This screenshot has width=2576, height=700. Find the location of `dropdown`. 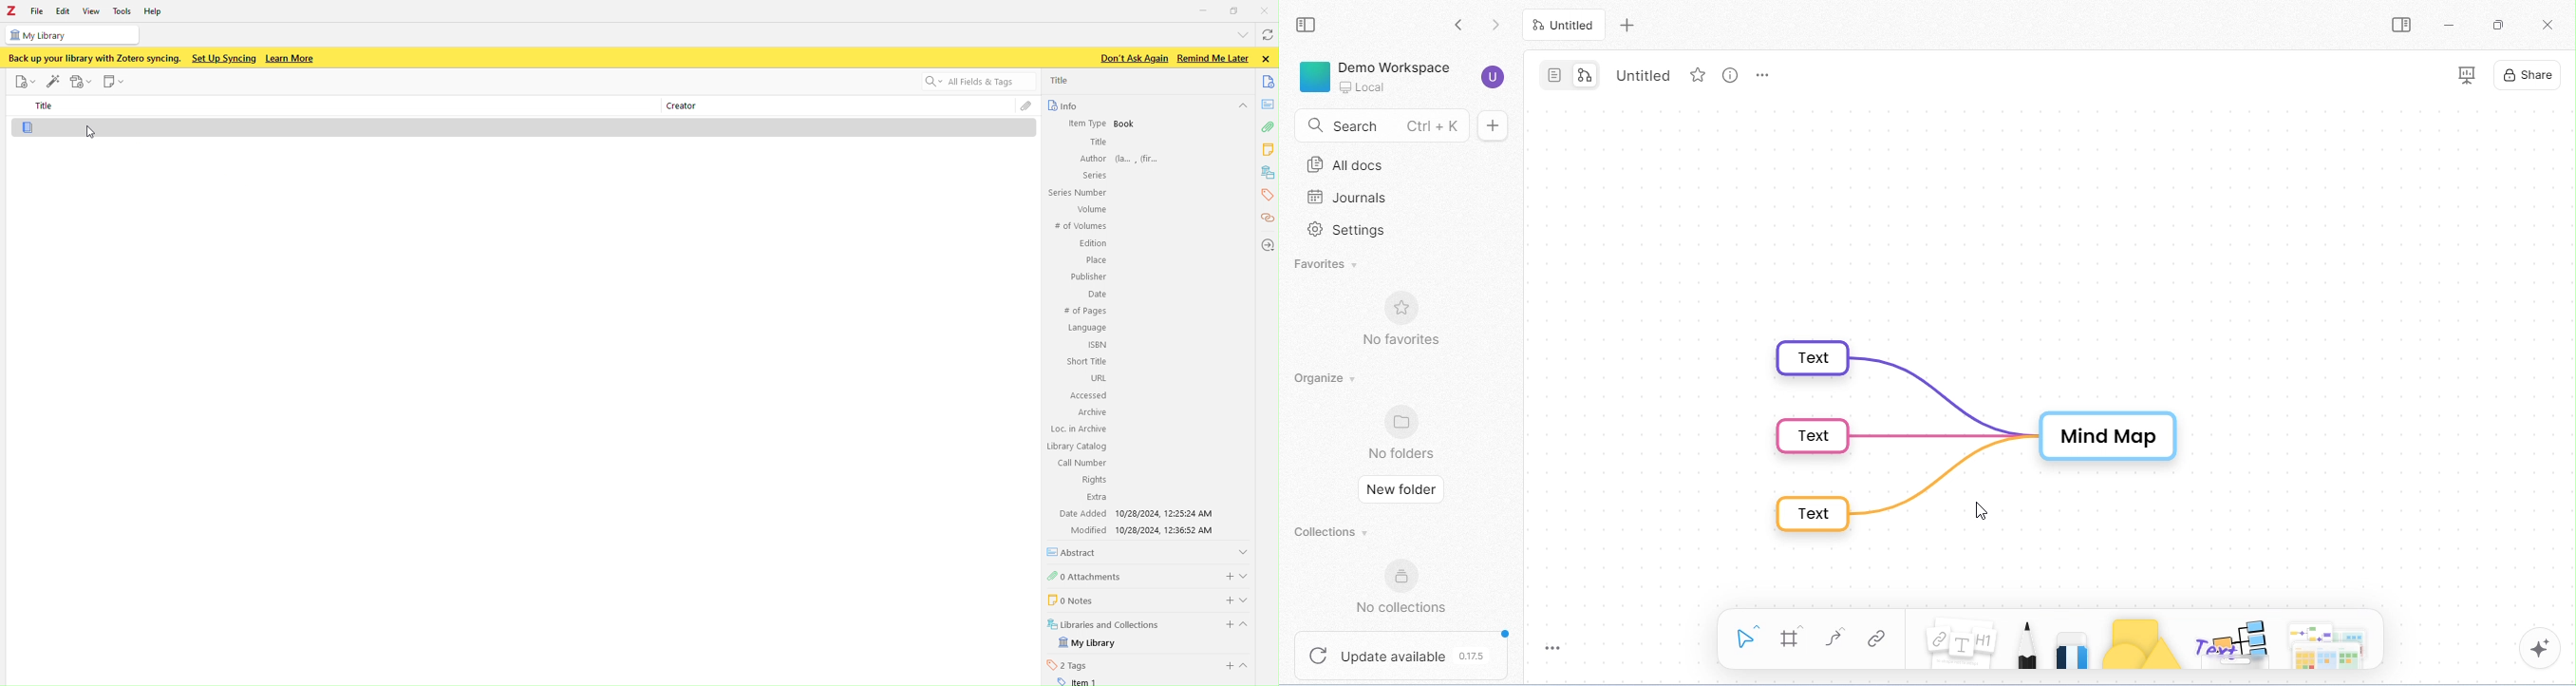

dropdown is located at coordinates (1240, 34).